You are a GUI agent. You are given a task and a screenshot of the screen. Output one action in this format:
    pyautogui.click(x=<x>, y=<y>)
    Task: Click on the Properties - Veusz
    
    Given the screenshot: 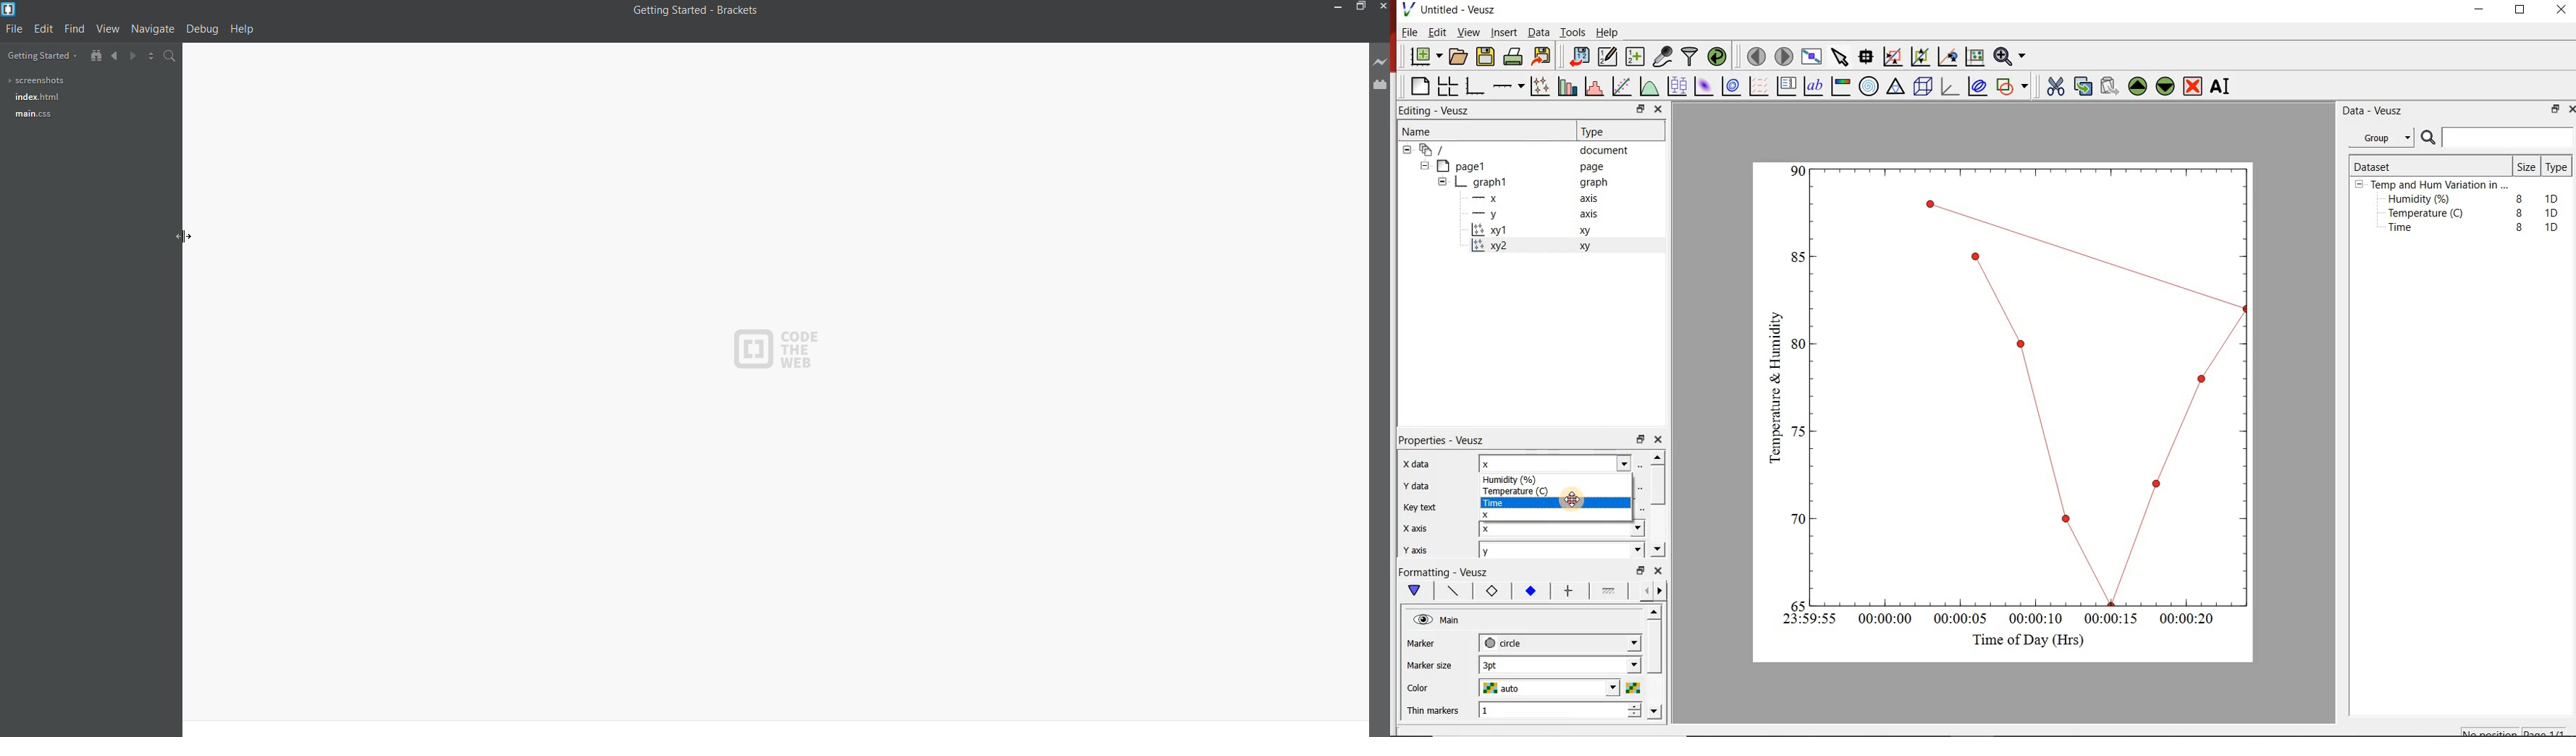 What is the action you would take?
    pyautogui.click(x=1449, y=438)
    